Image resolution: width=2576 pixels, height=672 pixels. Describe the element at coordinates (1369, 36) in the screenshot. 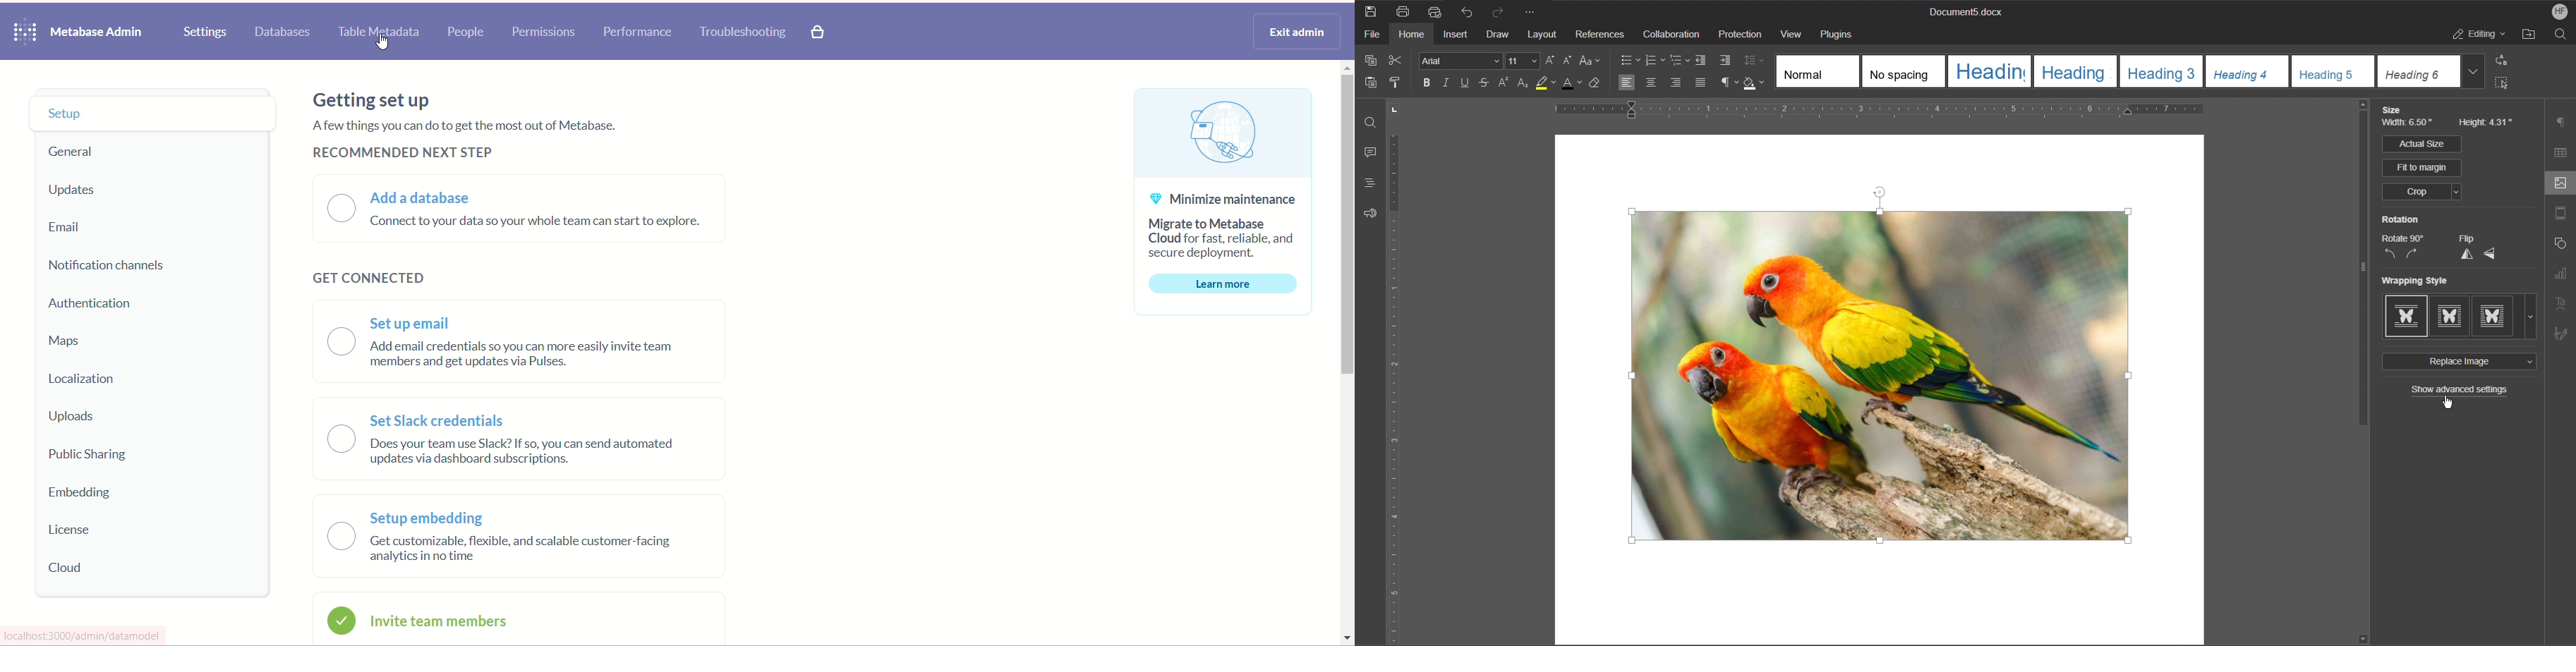

I see `File` at that location.